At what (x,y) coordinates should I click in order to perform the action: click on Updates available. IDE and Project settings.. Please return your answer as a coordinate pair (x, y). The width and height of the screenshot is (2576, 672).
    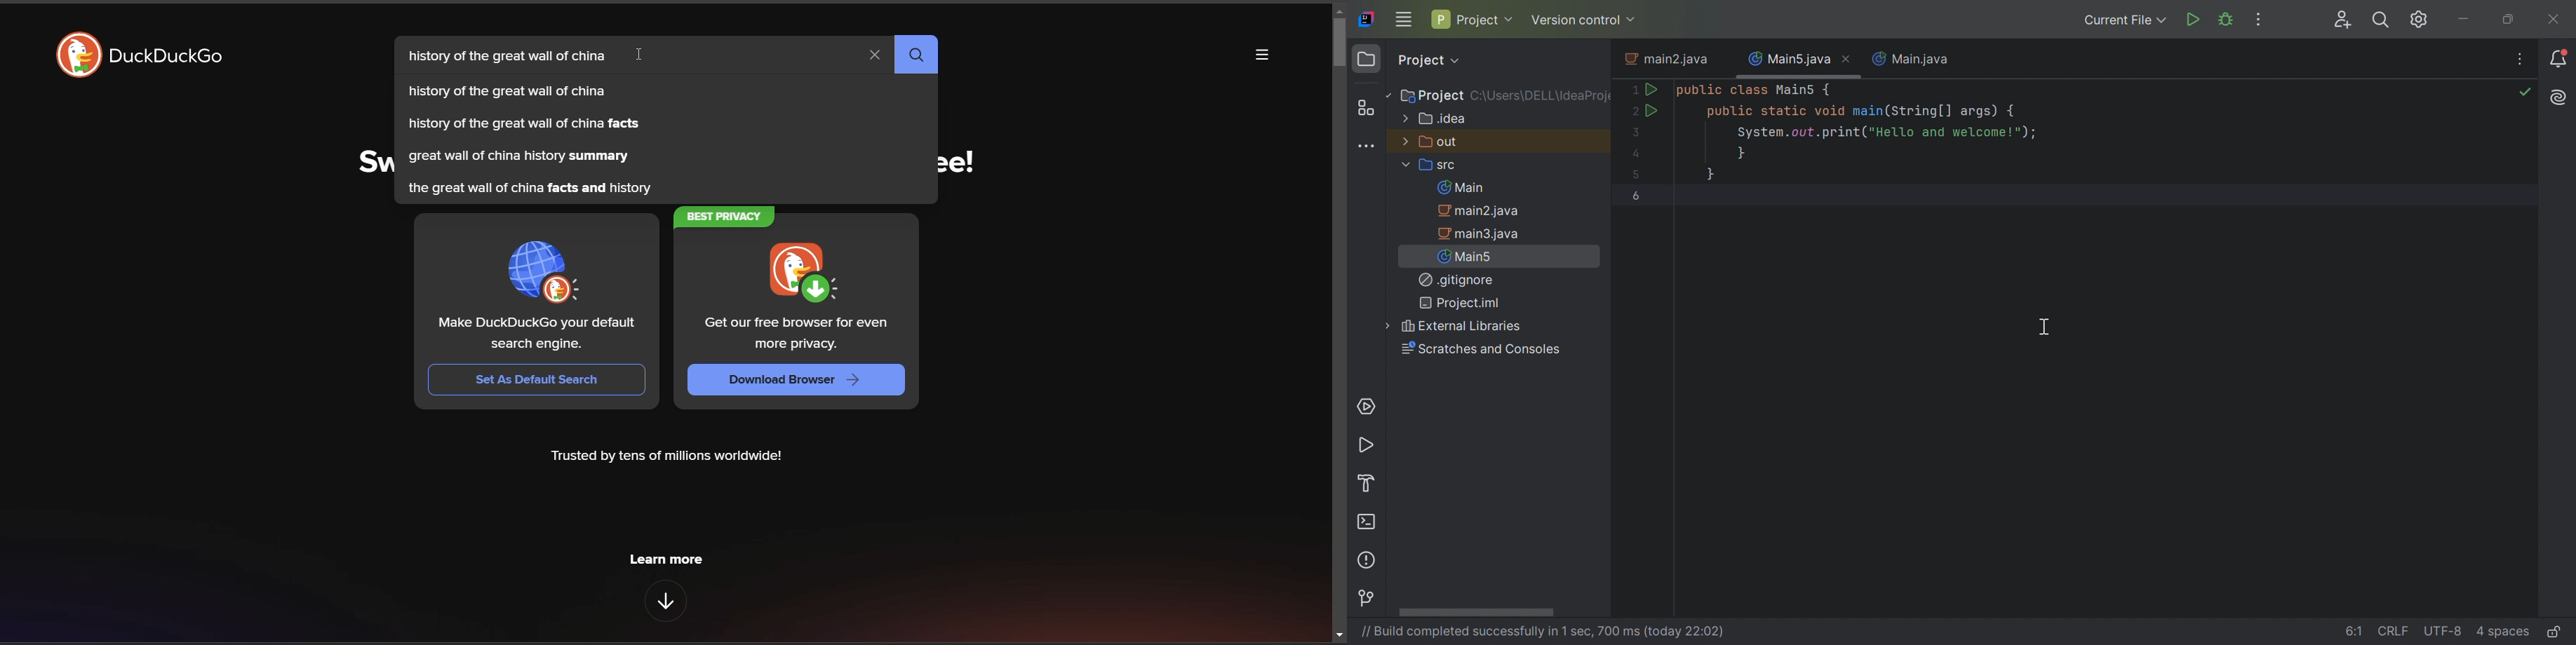
    Looking at the image, I should click on (2419, 20).